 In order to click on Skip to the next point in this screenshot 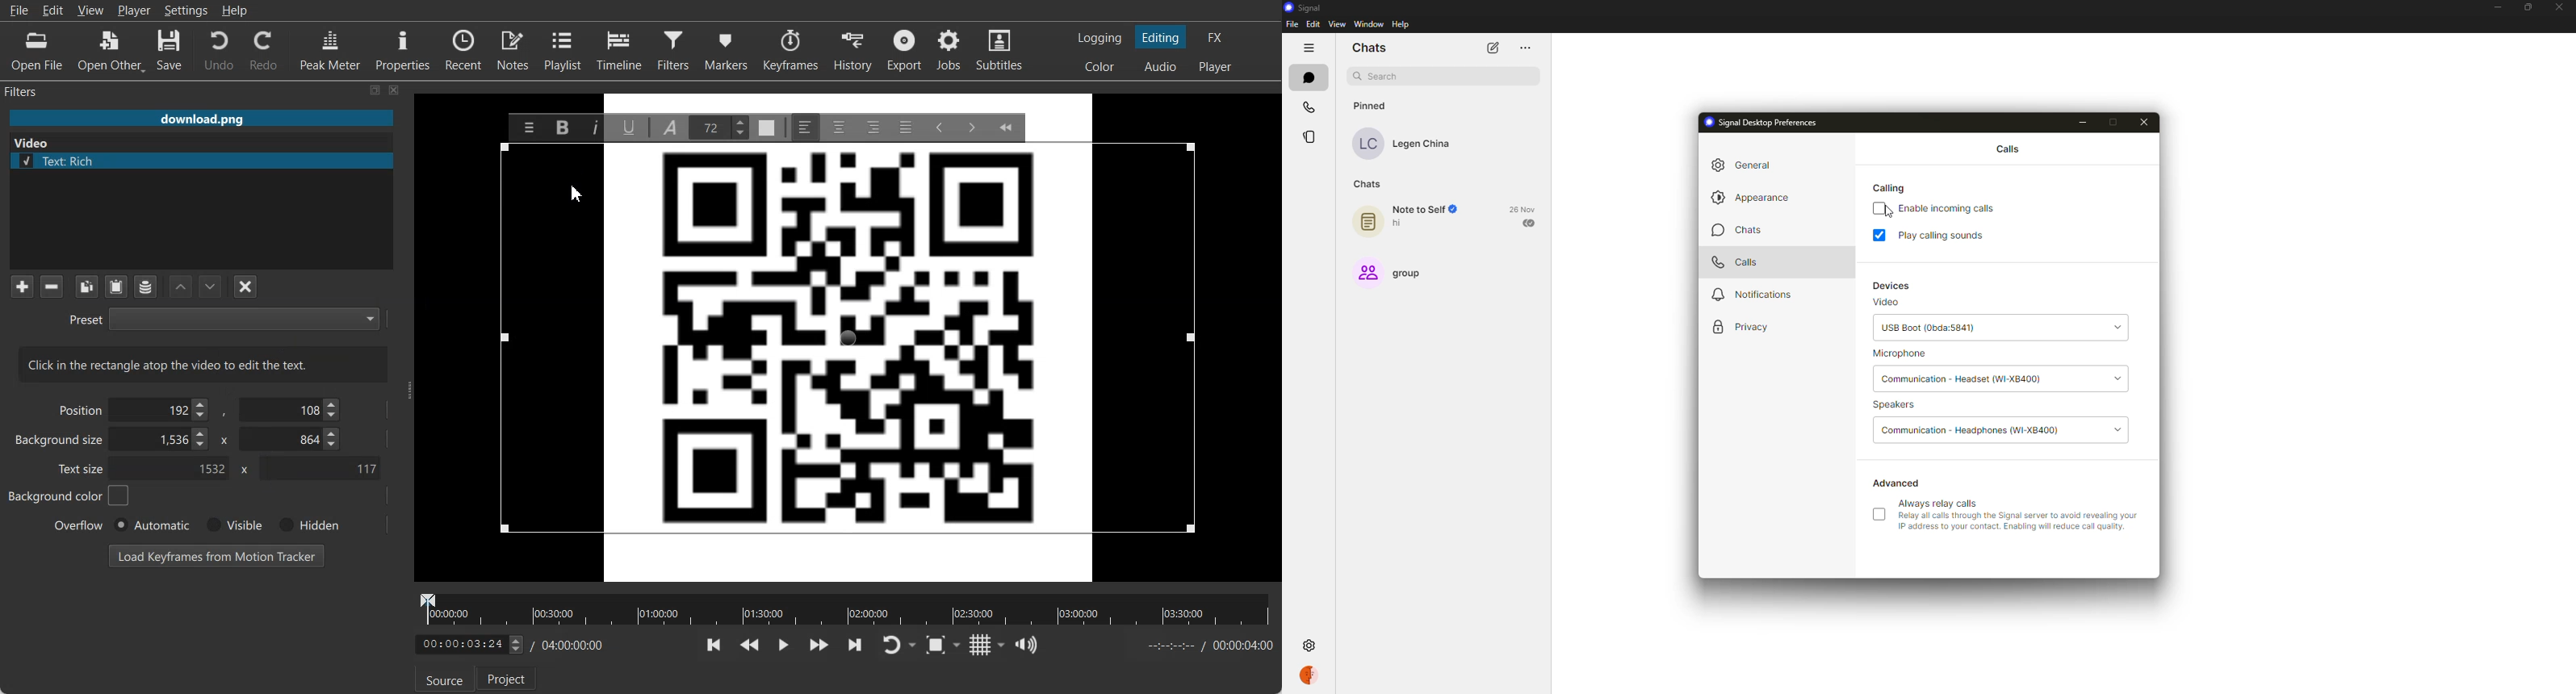, I will do `click(854, 644)`.